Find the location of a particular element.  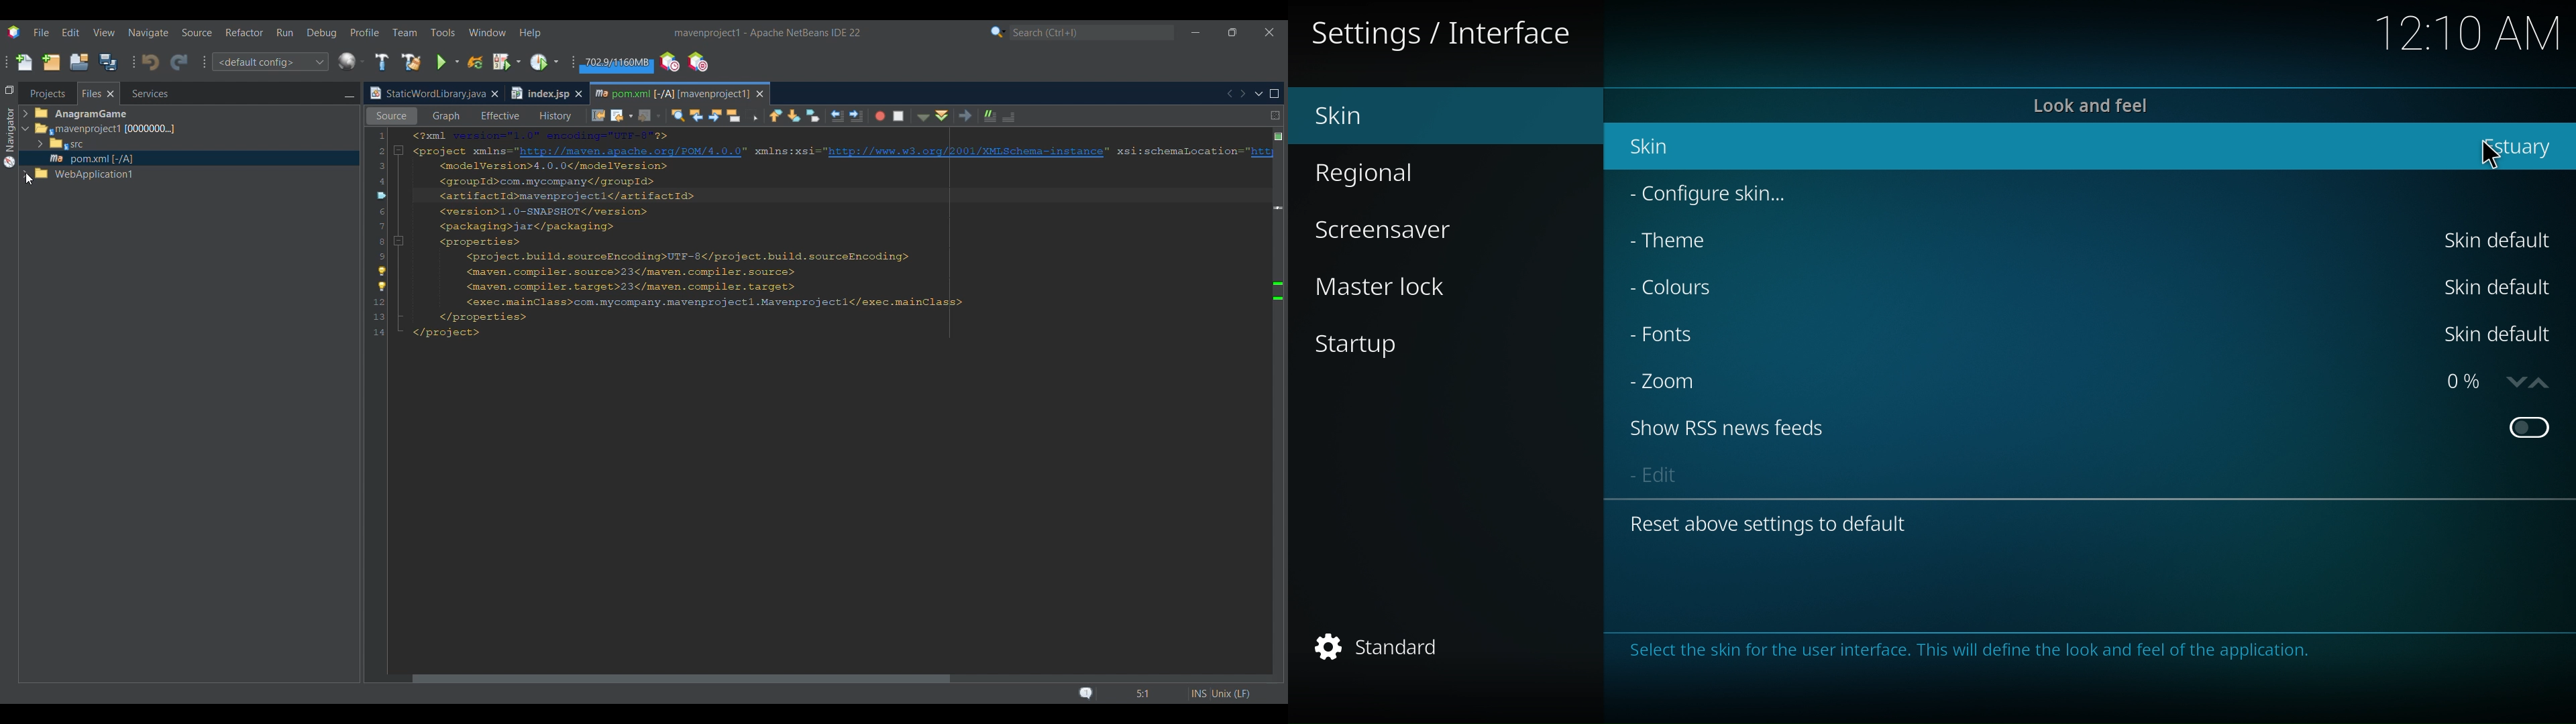

View menu is located at coordinates (104, 33).